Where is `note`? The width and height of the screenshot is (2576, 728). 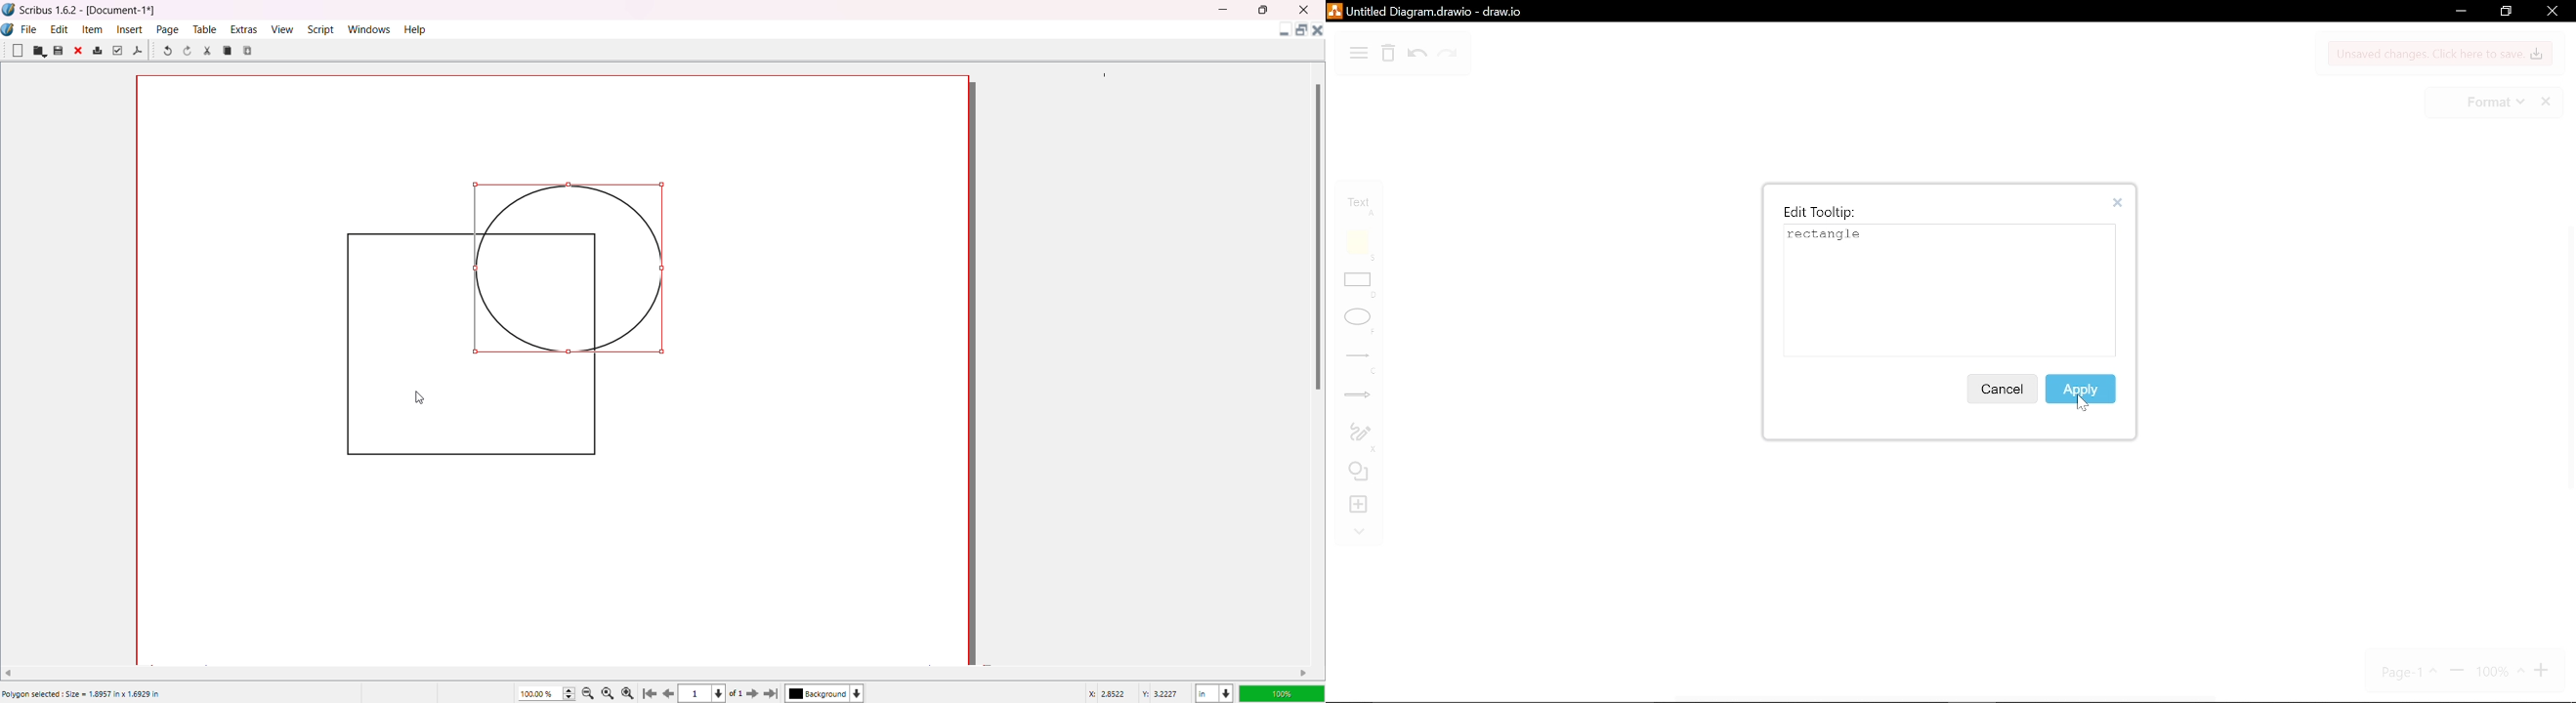
note is located at coordinates (1362, 245).